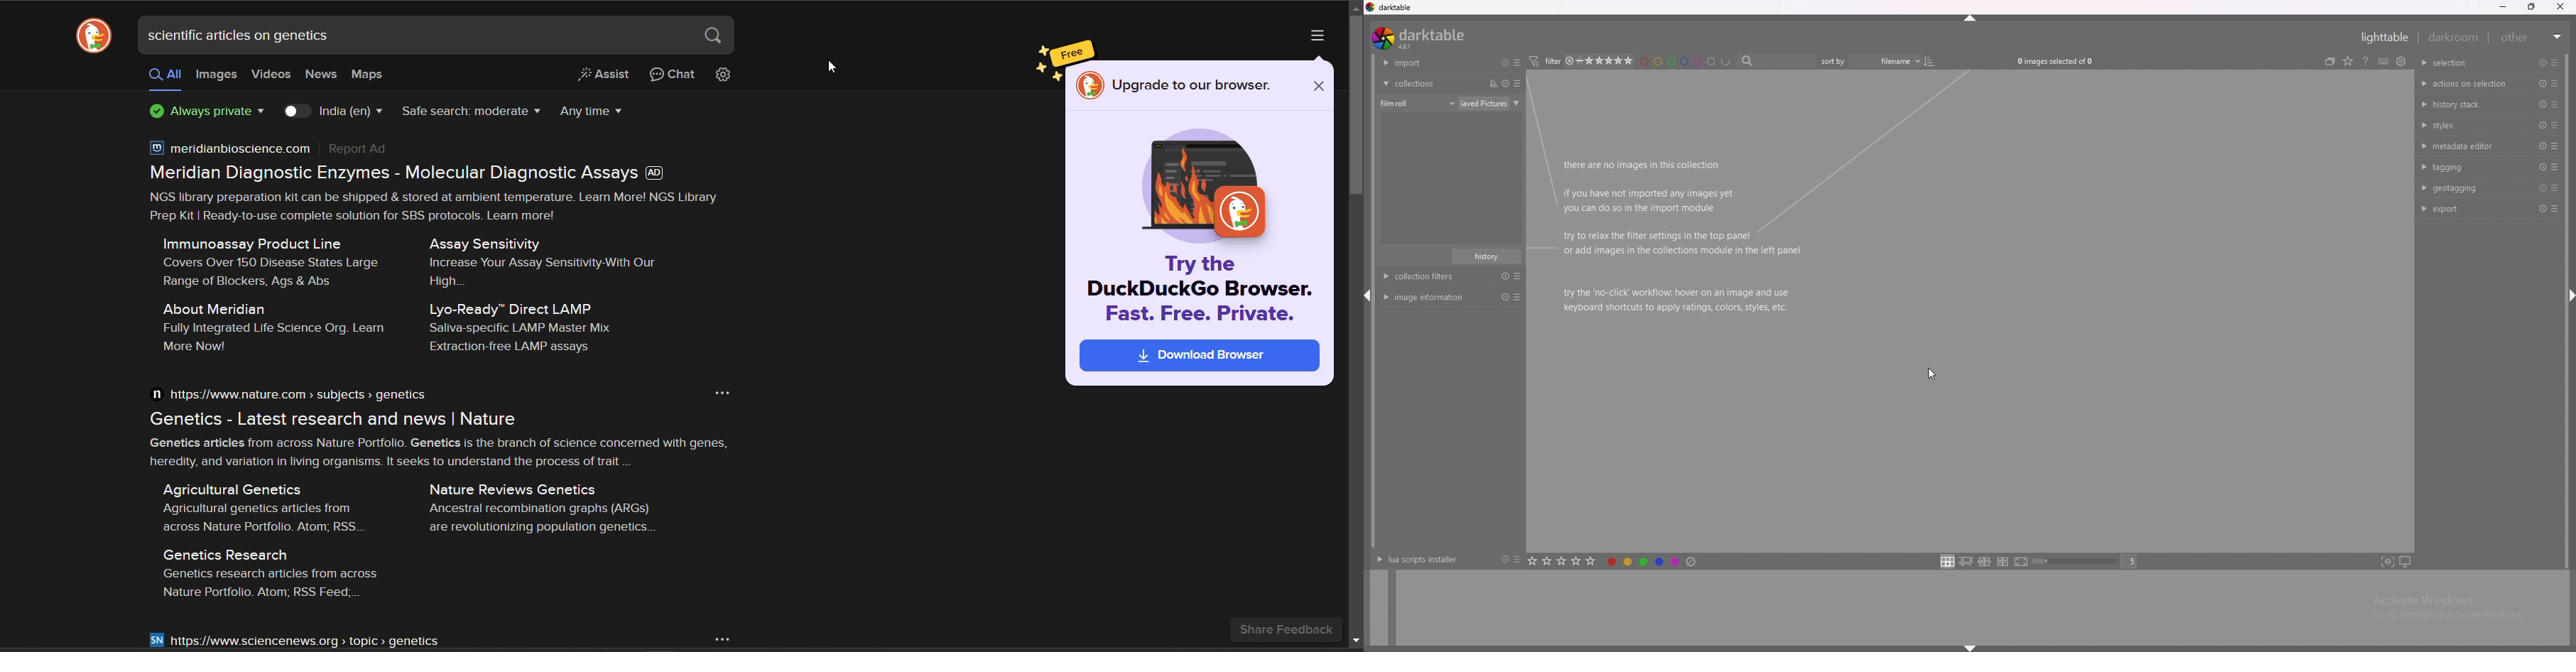  I want to click on sort, so click(1491, 83).